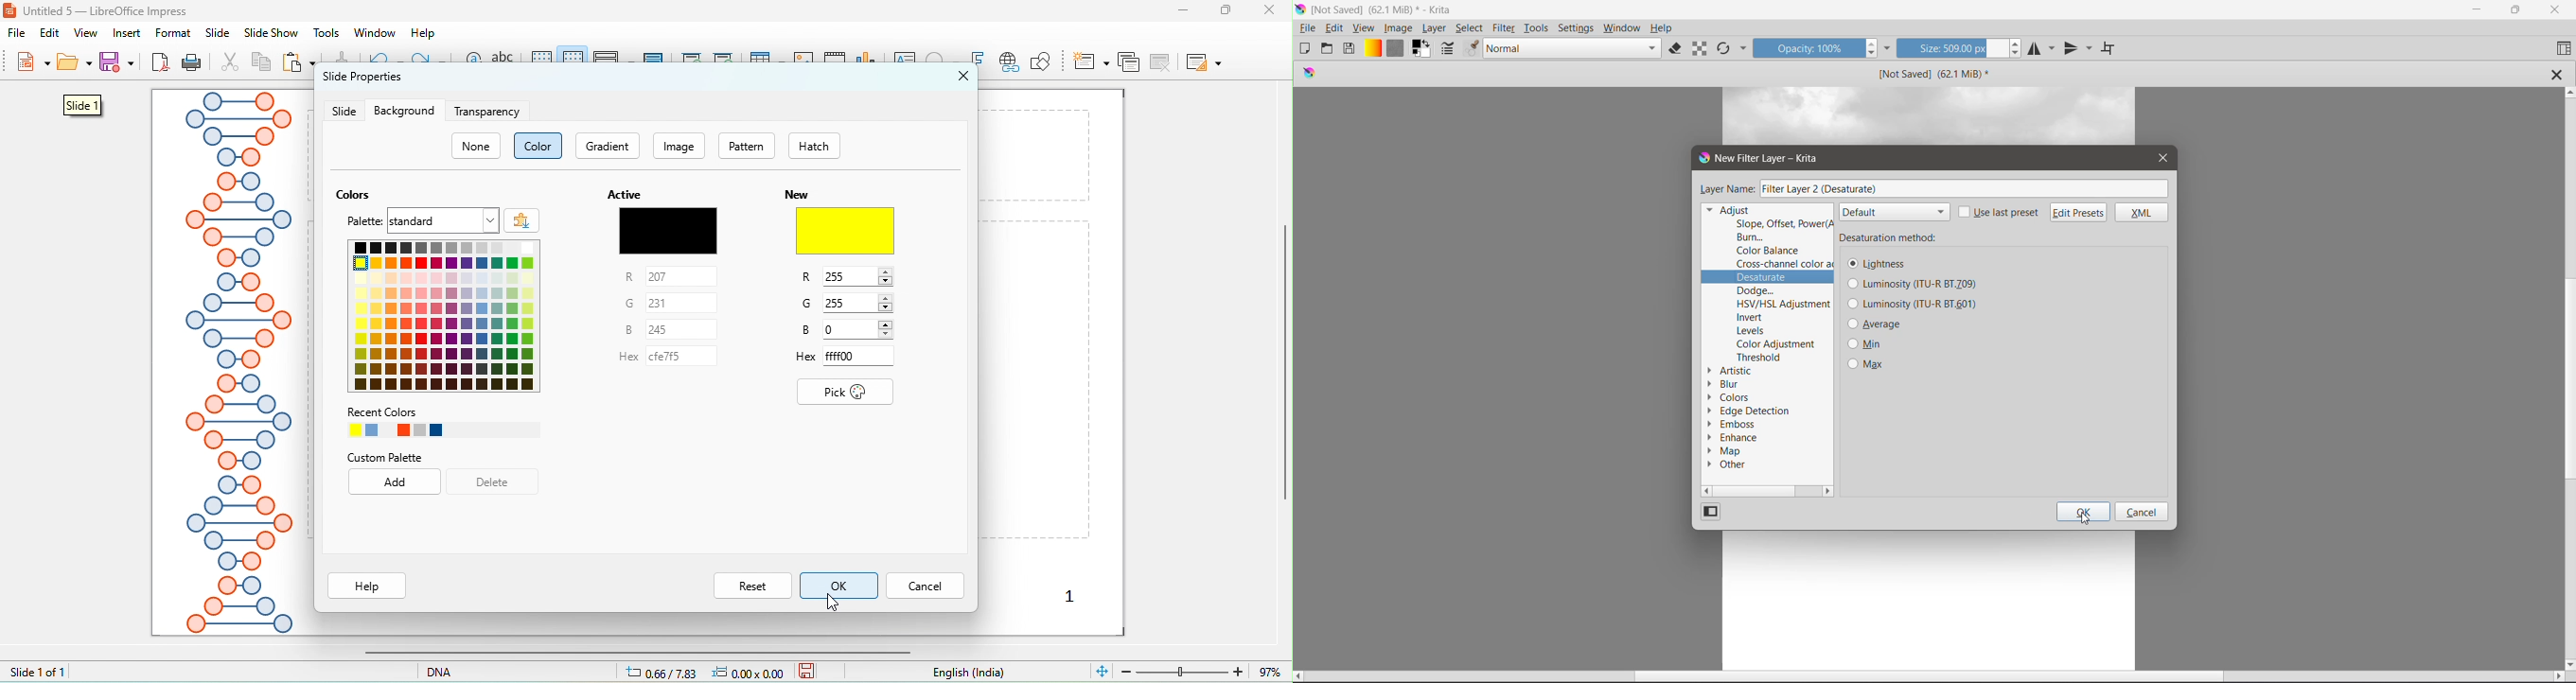 Image resolution: width=2576 pixels, height=700 pixels. What do you see at coordinates (218, 33) in the screenshot?
I see `slide` at bounding box center [218, 33].